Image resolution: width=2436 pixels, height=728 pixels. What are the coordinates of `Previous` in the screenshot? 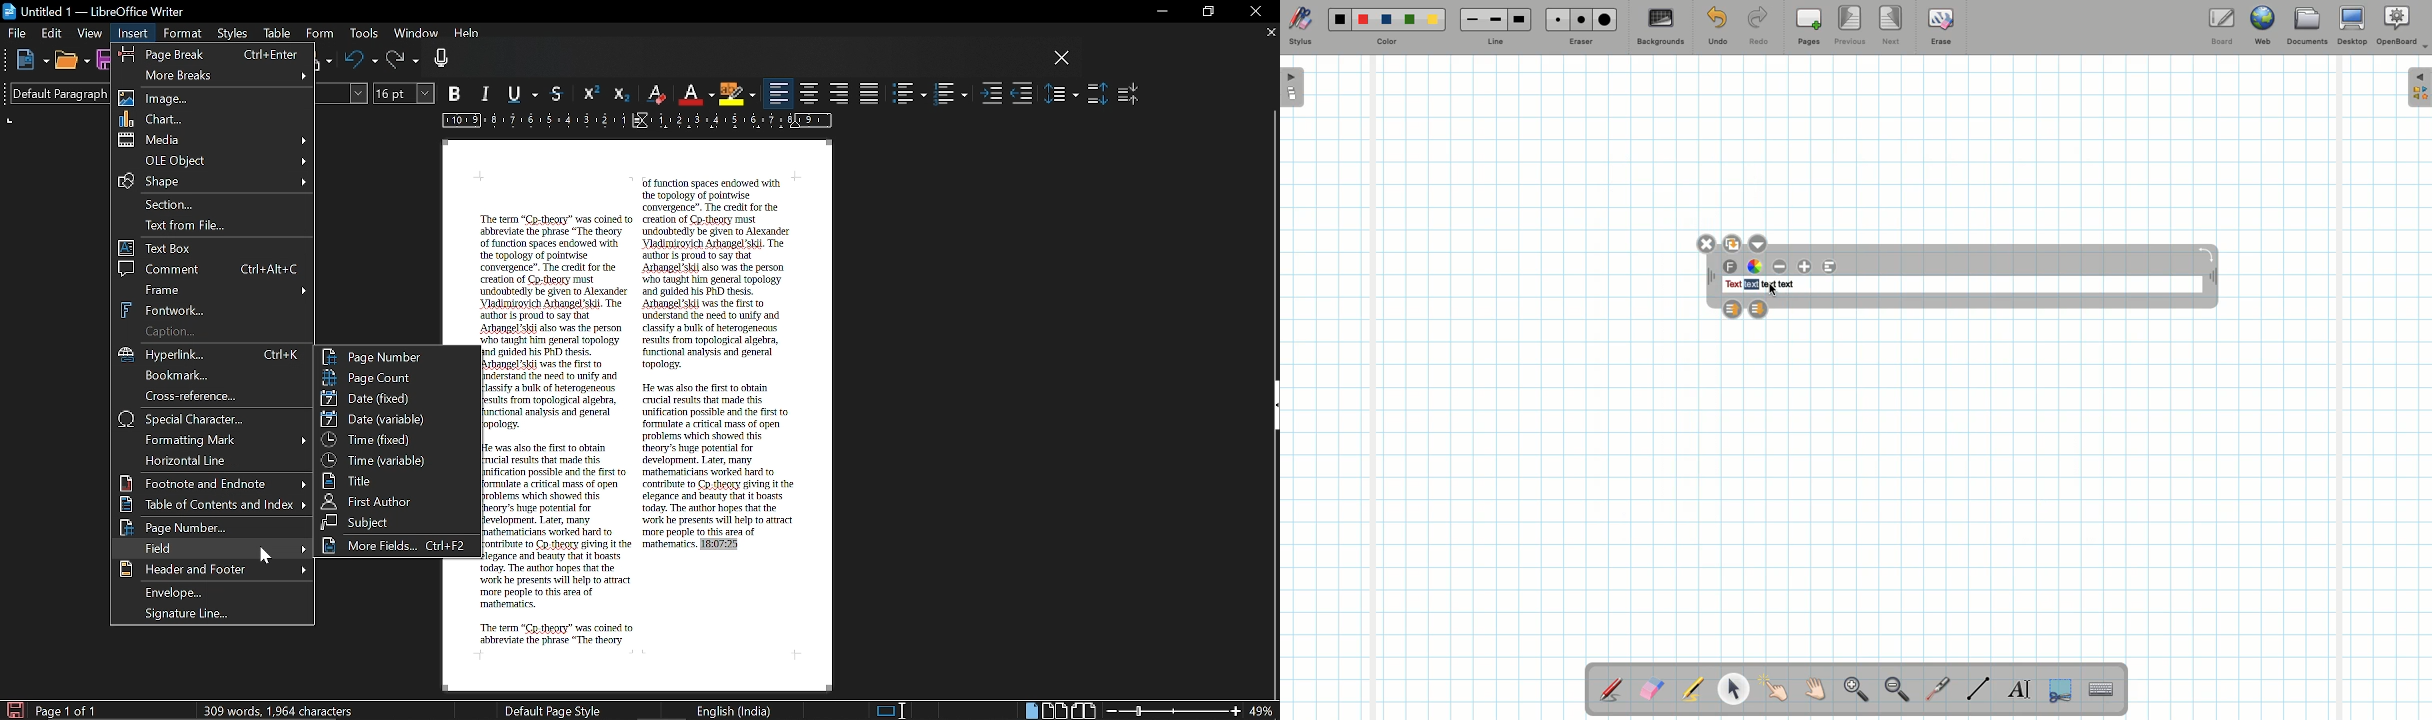 It's located at (1851, 26).